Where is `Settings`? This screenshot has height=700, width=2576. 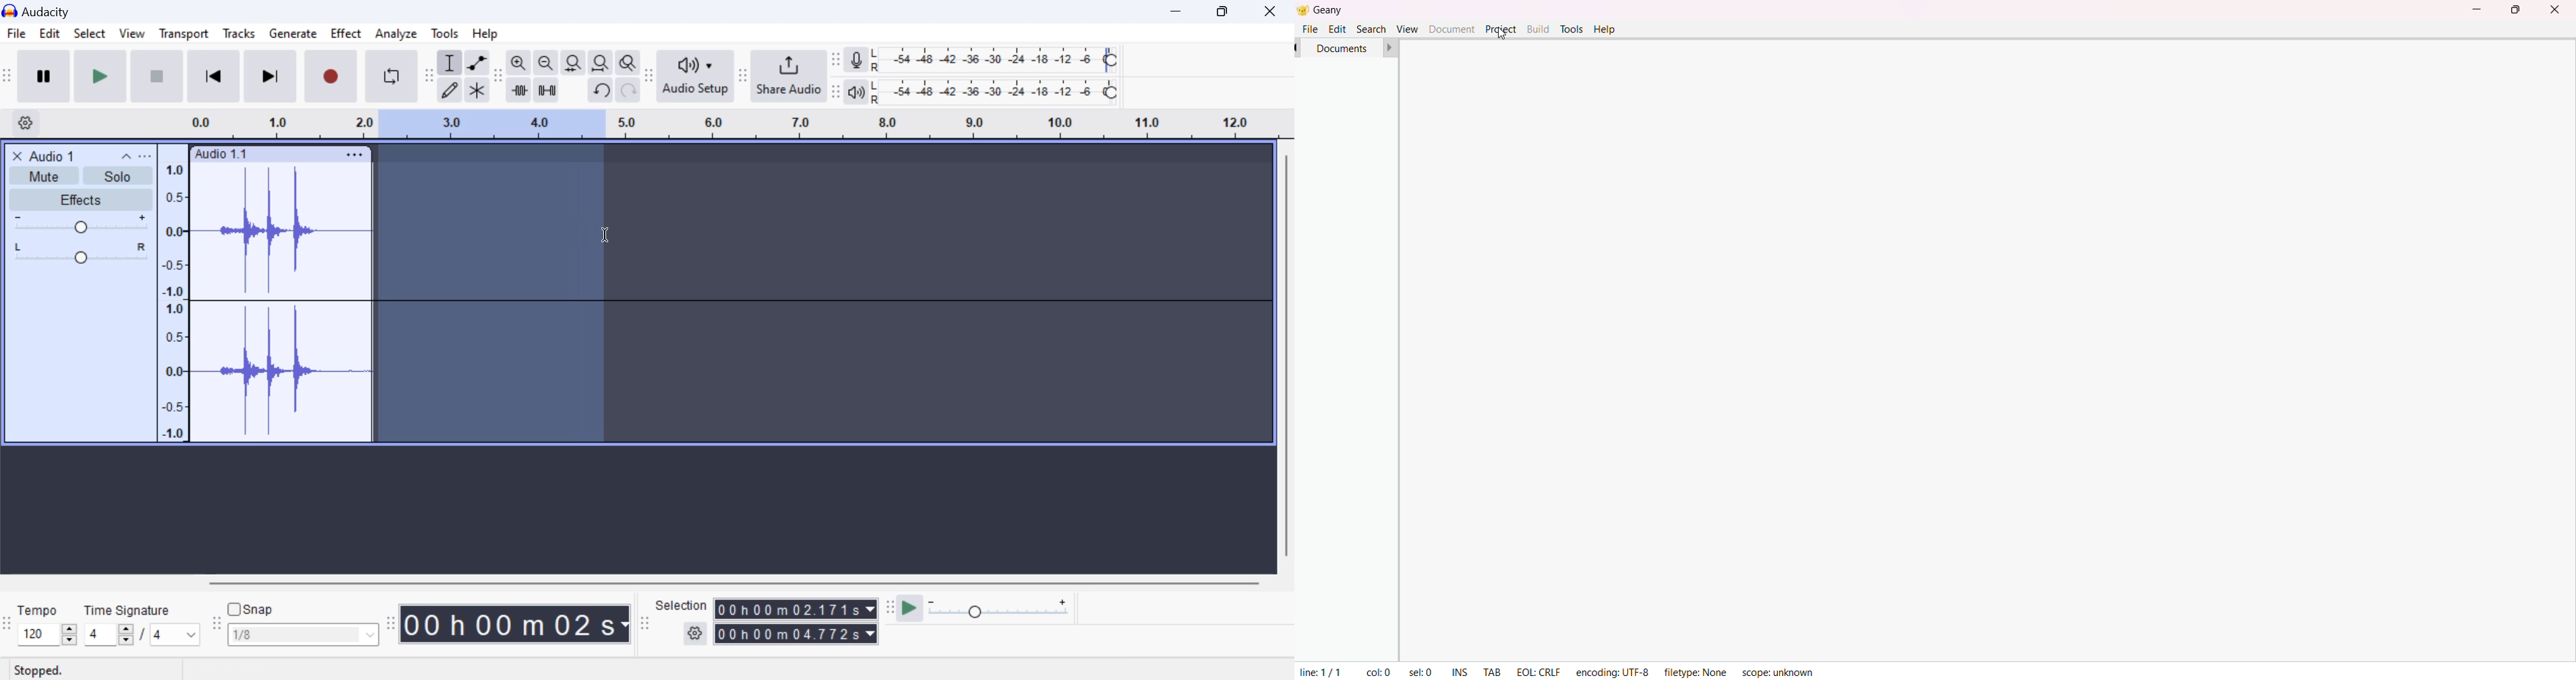 Settings is located at coordinates (28, 122).